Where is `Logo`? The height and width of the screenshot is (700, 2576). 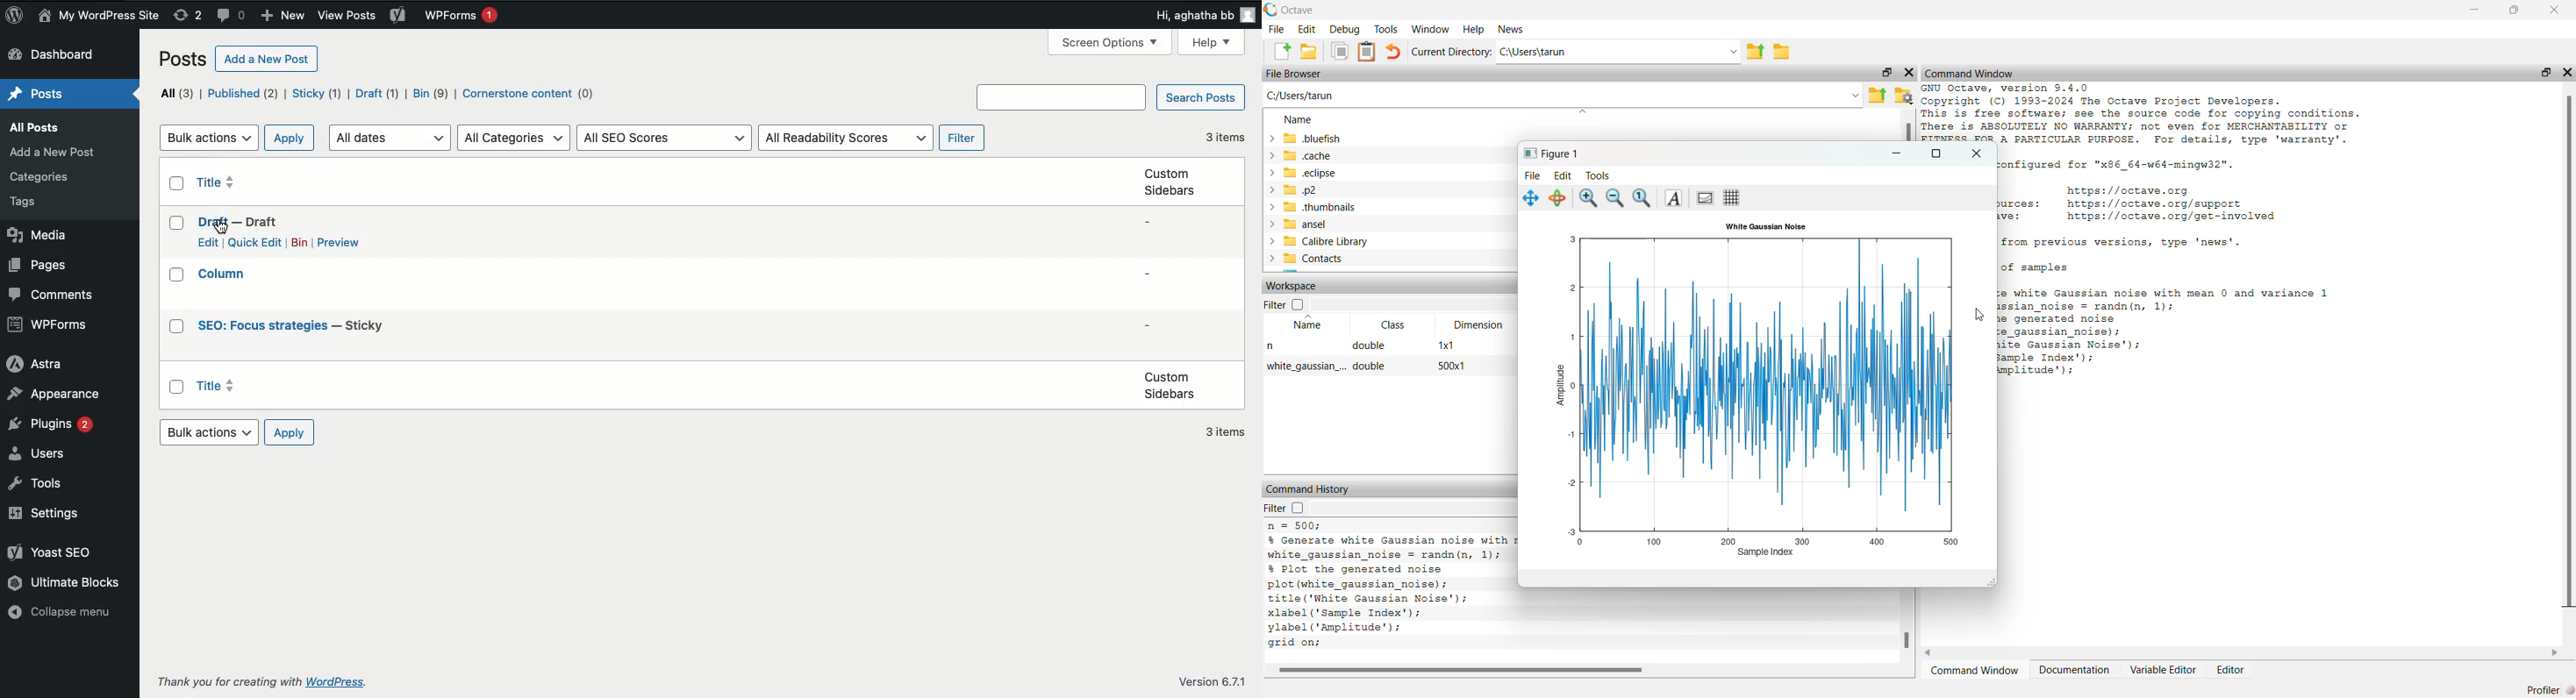
Logo is located at coordinates (17, 15).